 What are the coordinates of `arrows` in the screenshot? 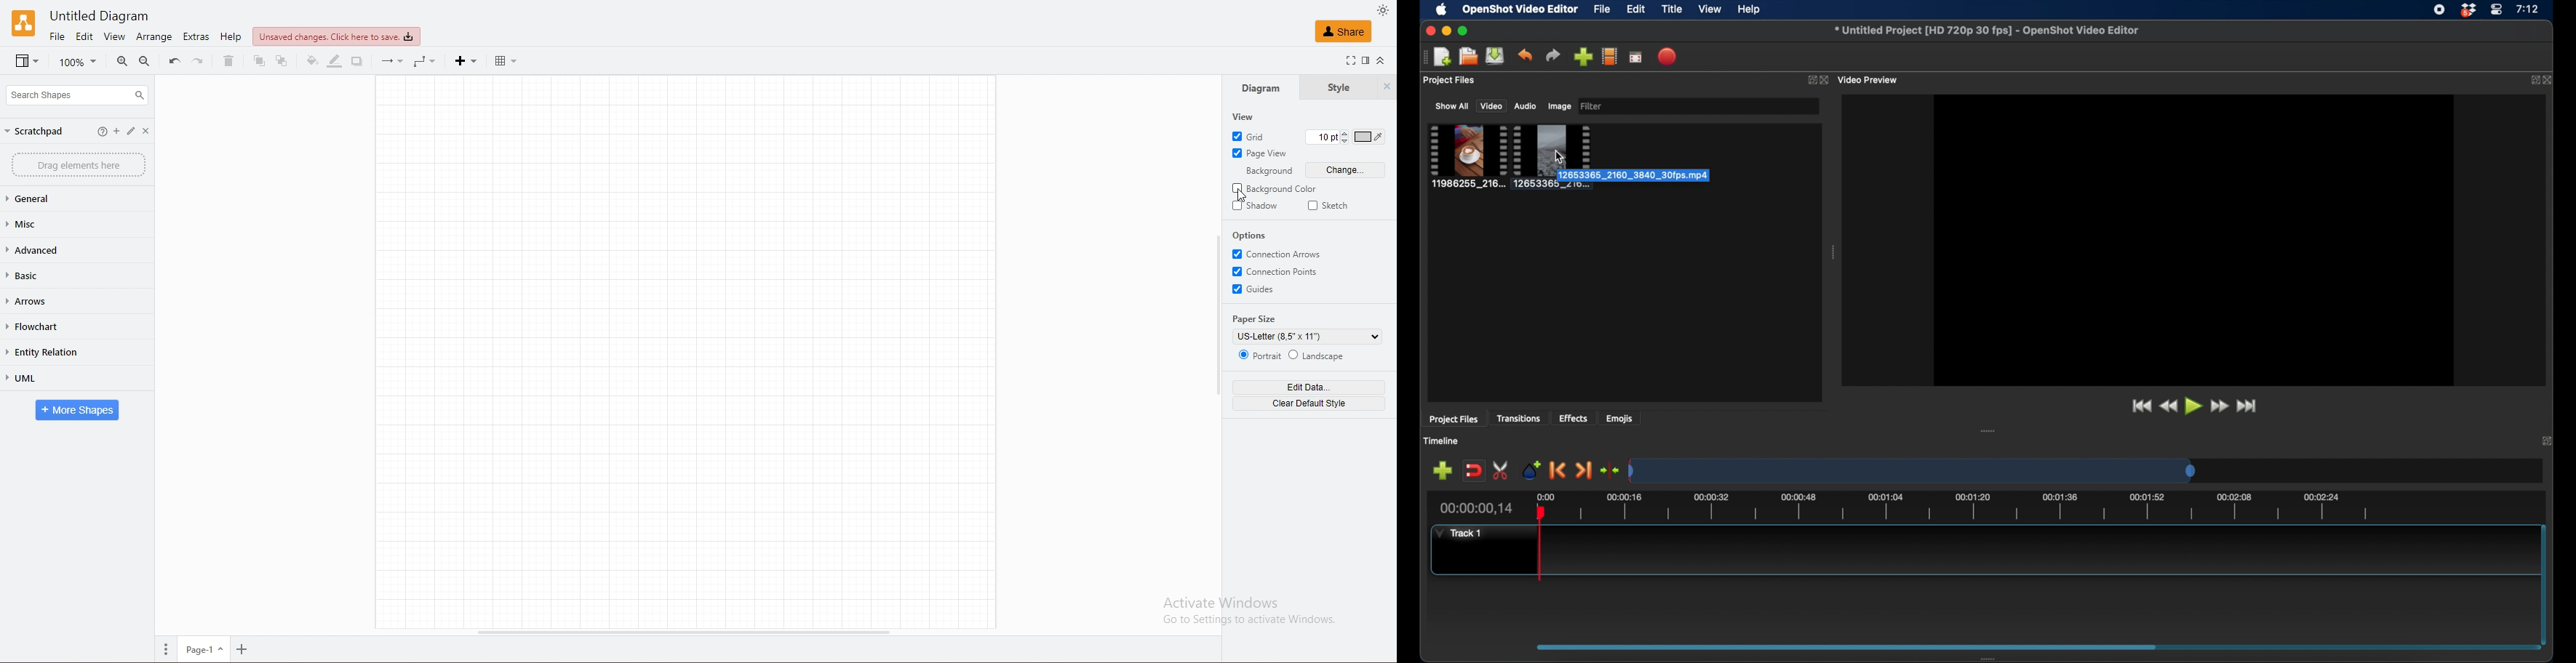 It's located at (55, 302).